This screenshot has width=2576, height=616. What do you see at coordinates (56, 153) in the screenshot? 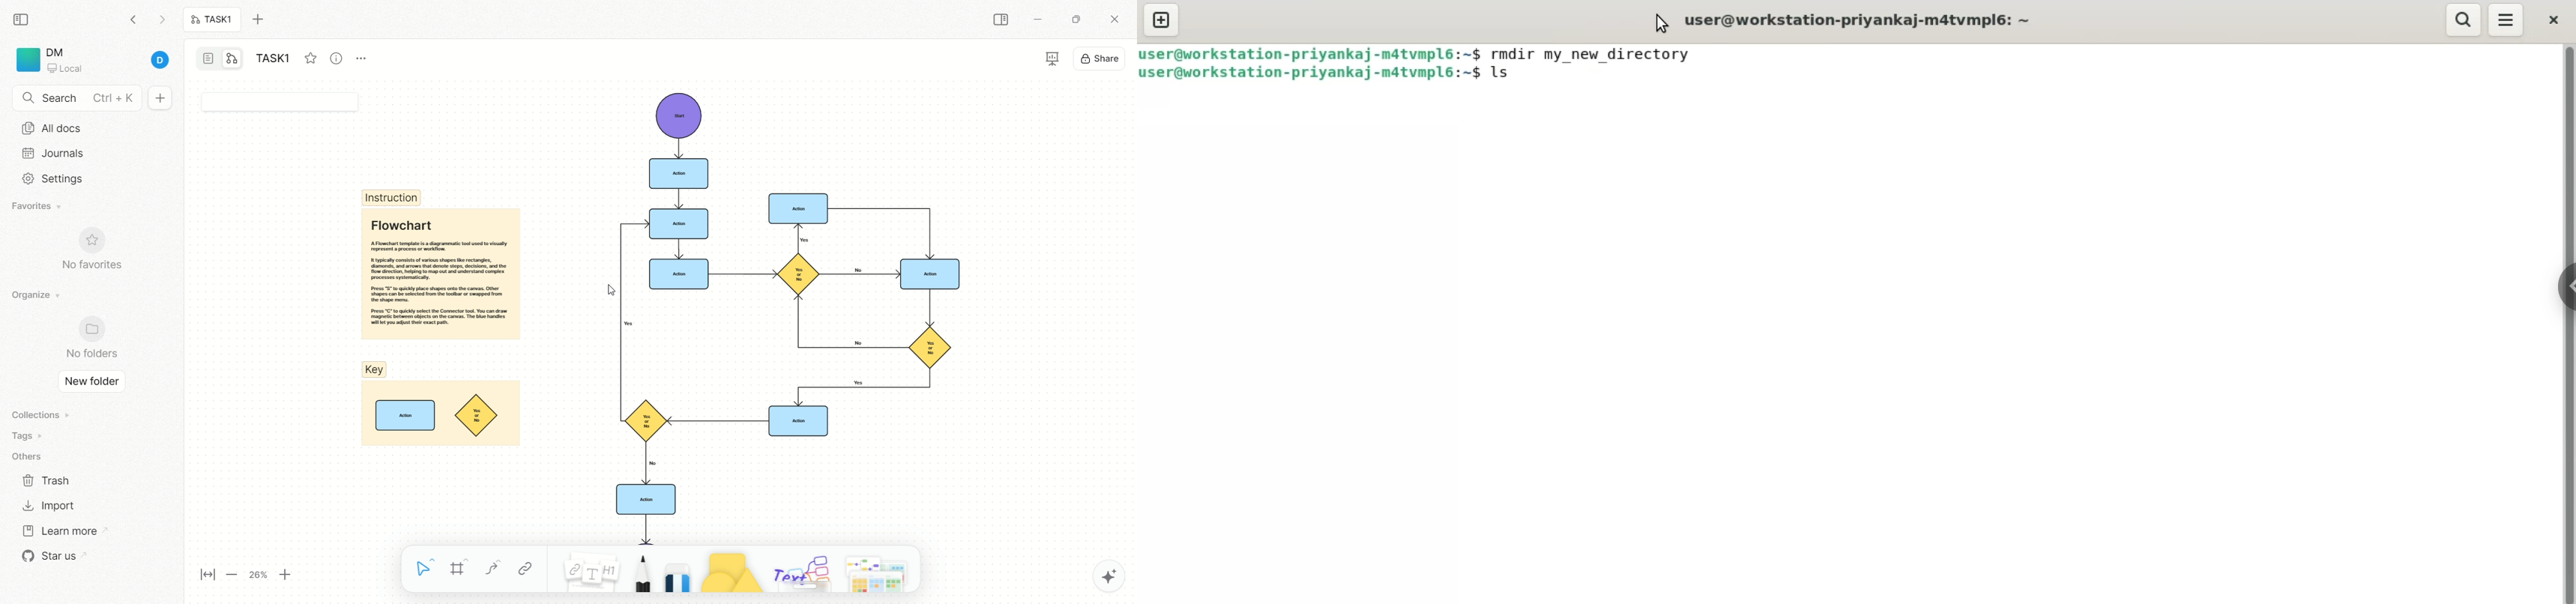
I see `journals` at bounding box center [56, 153].